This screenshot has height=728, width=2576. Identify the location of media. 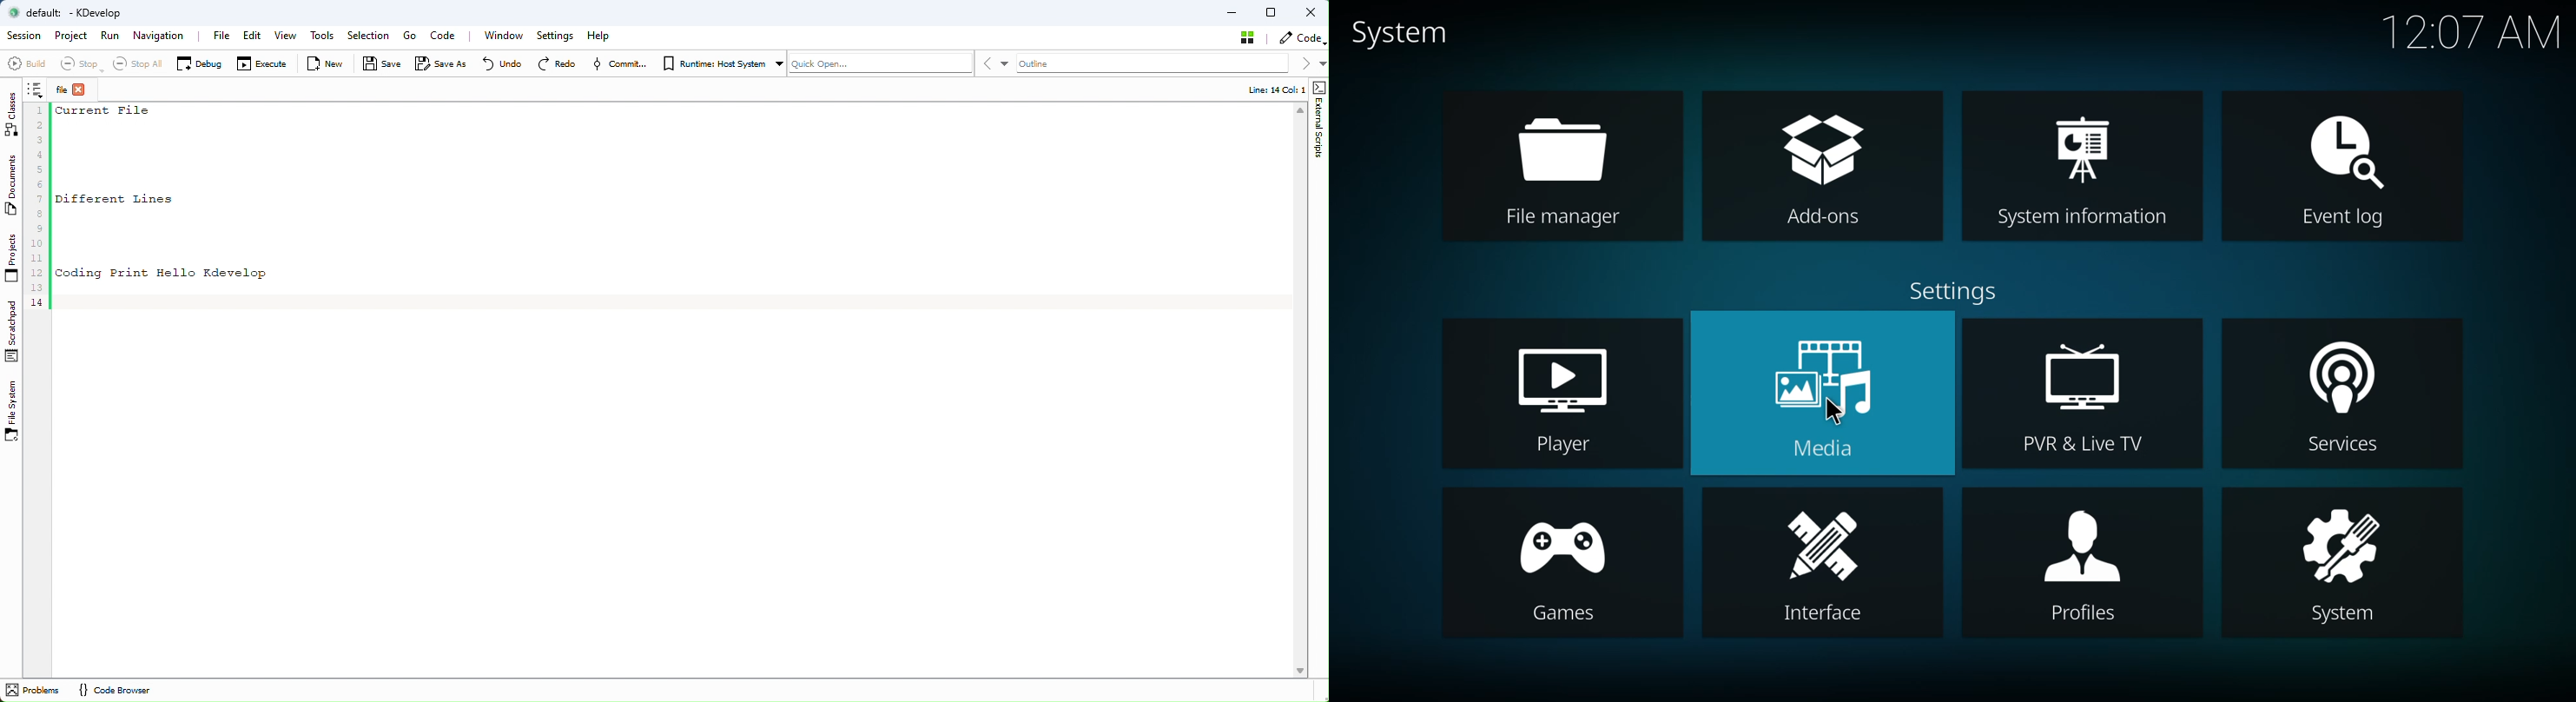
(1824, 394).